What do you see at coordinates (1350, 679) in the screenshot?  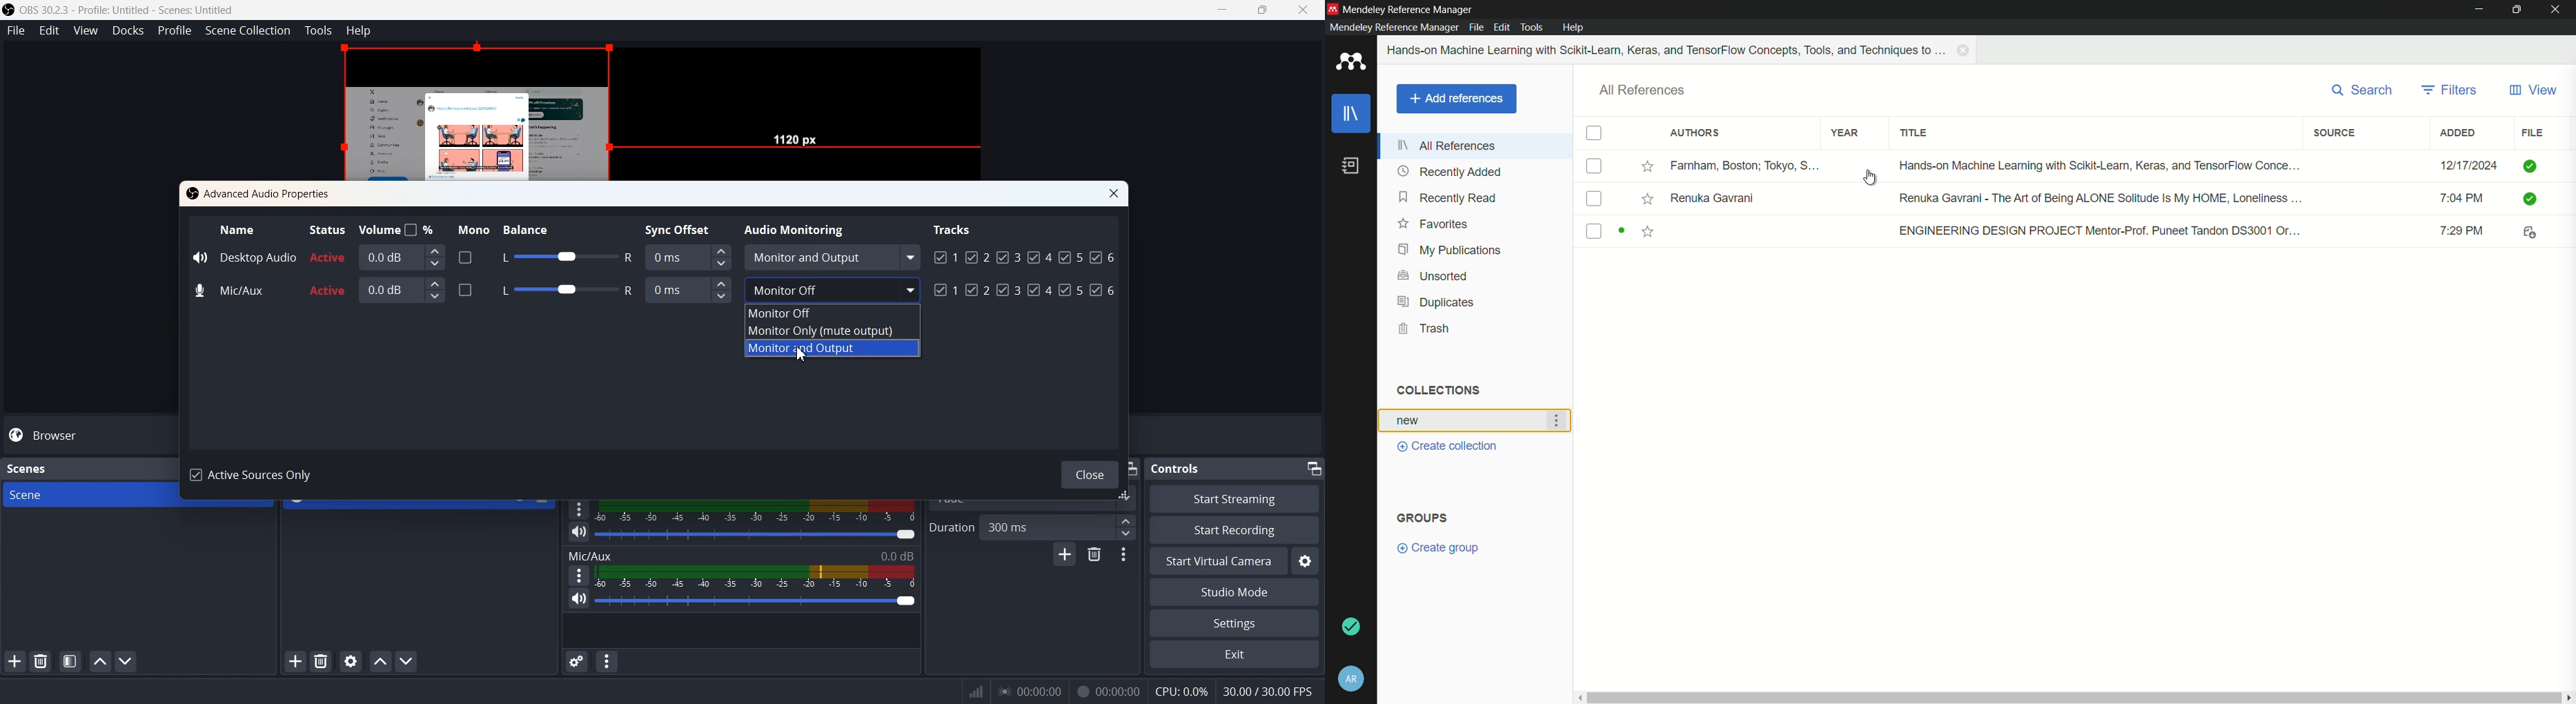 I see `account and settings` at bounding box center [1350, 679].